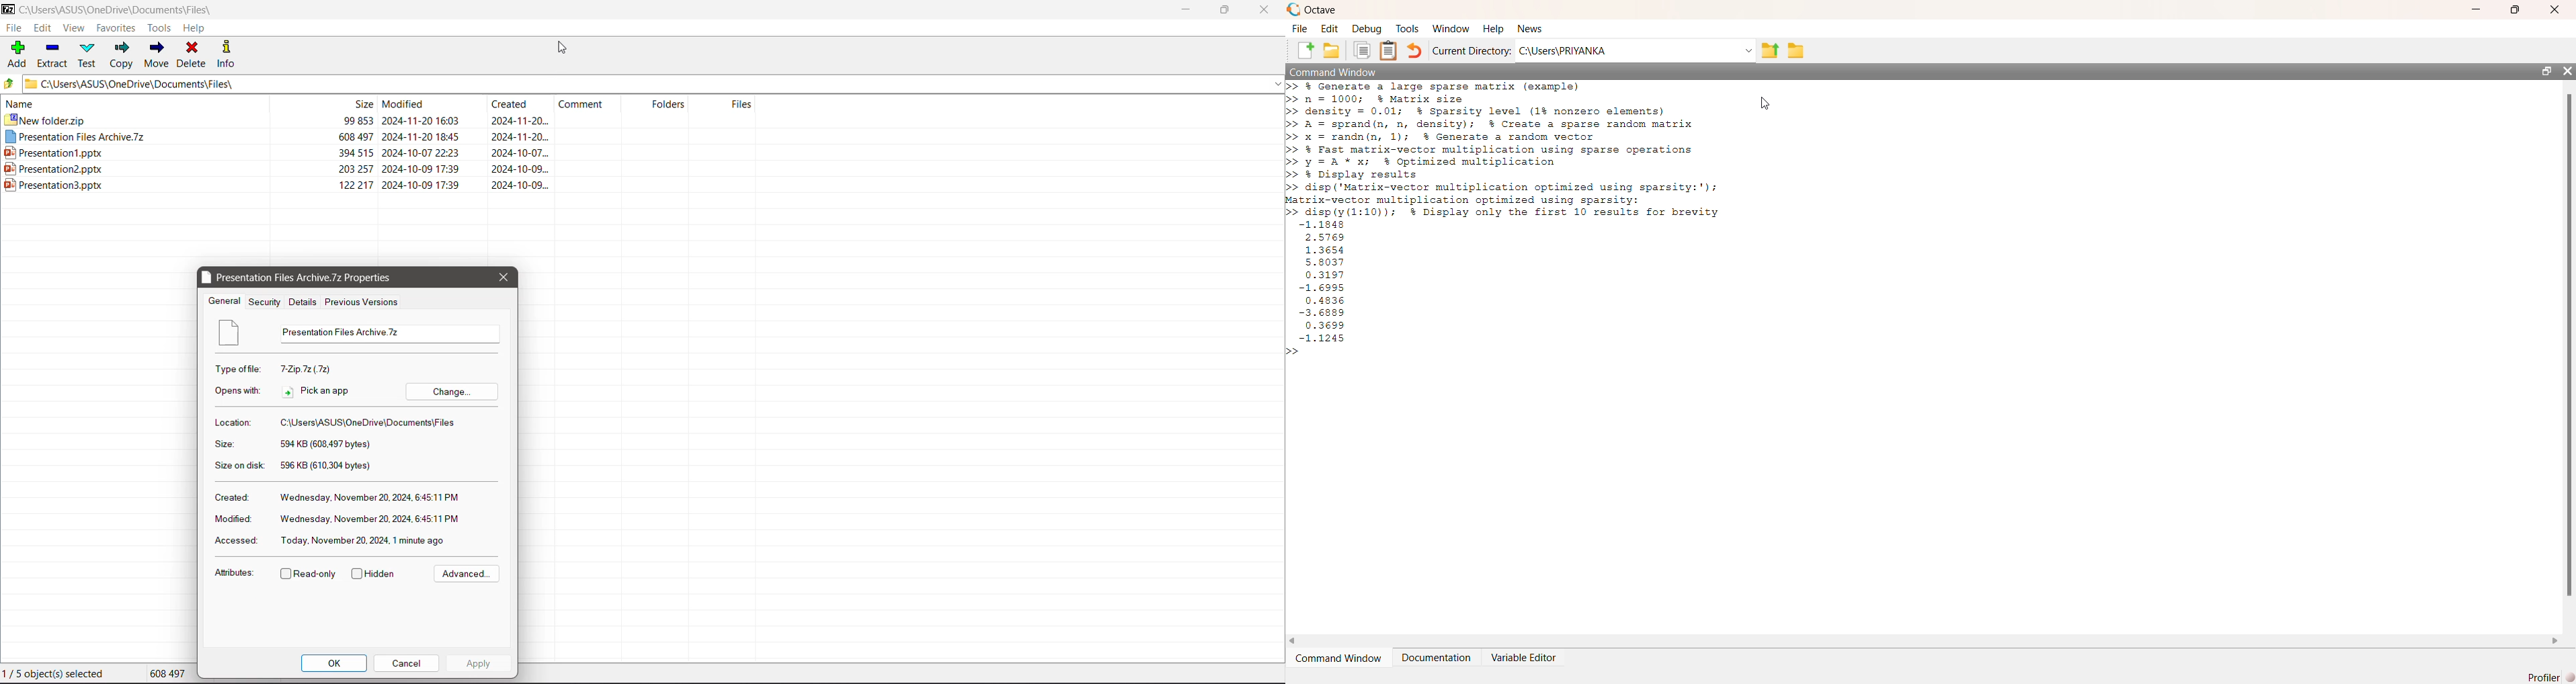 Image resolution: width=2576 pixels, height=700 pixels. I want to click on move right, so click(2557, 640).